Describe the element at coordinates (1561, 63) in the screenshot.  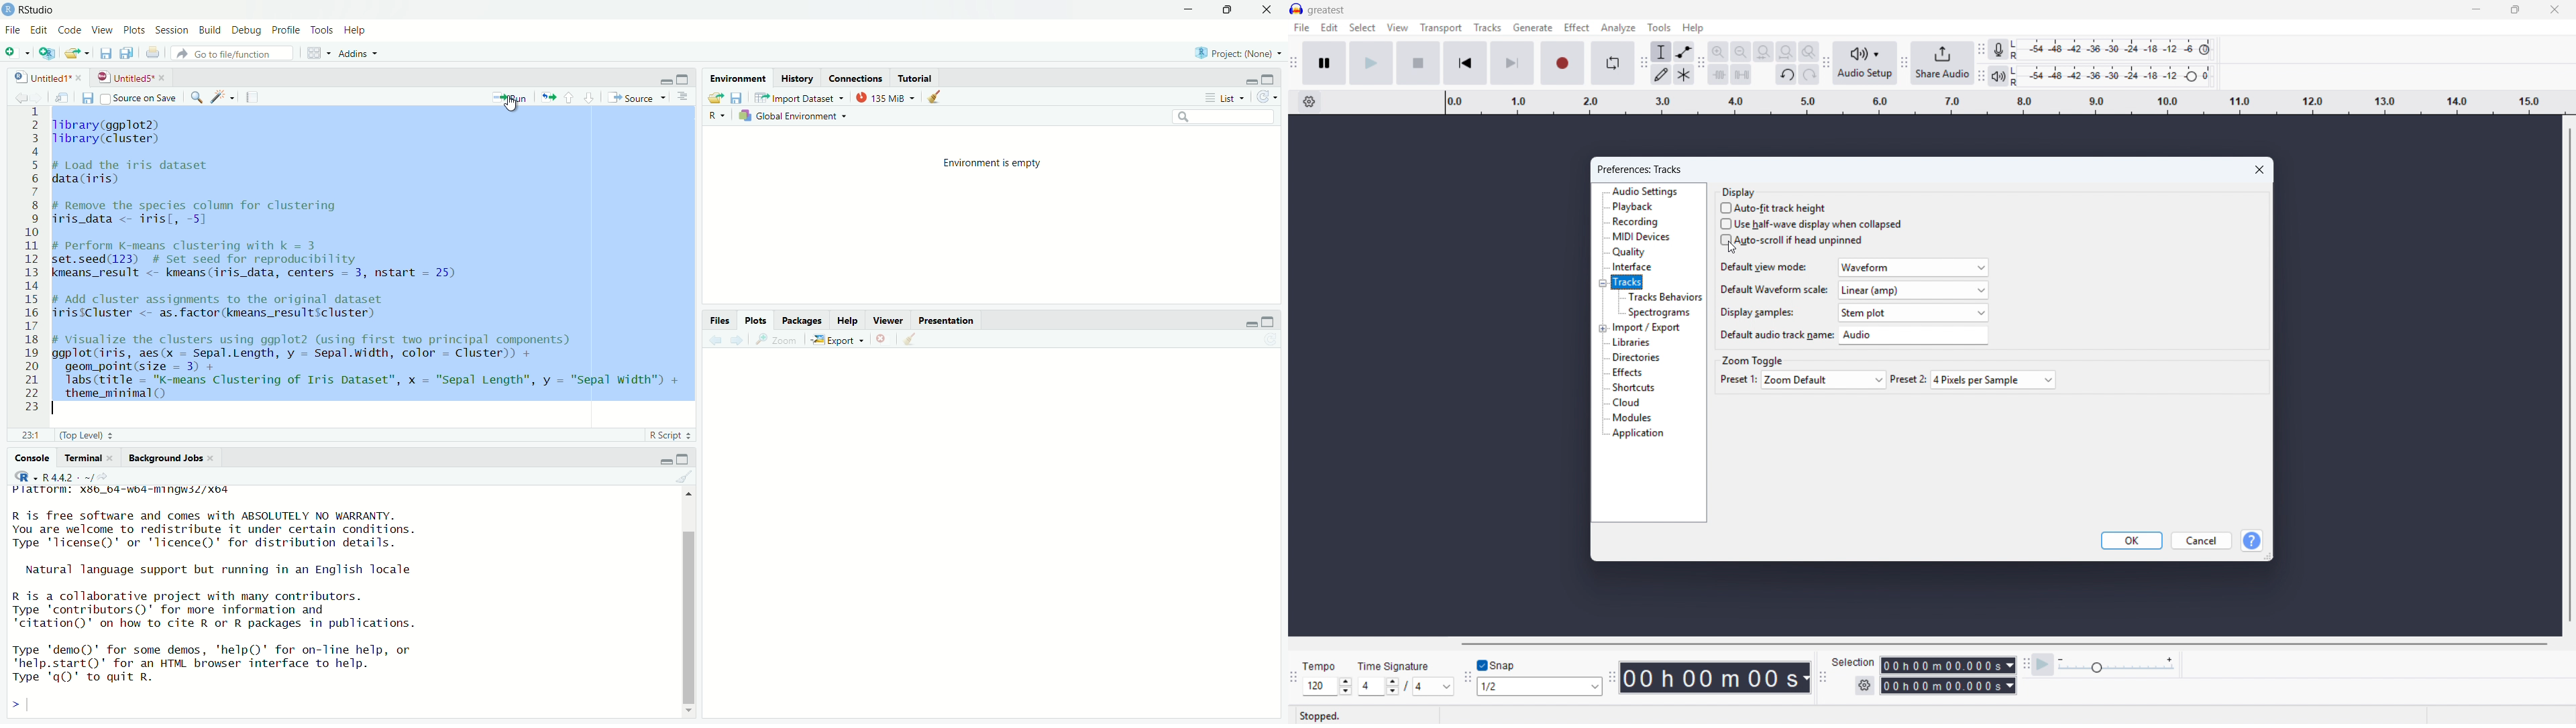
I see `Record ` at that location.